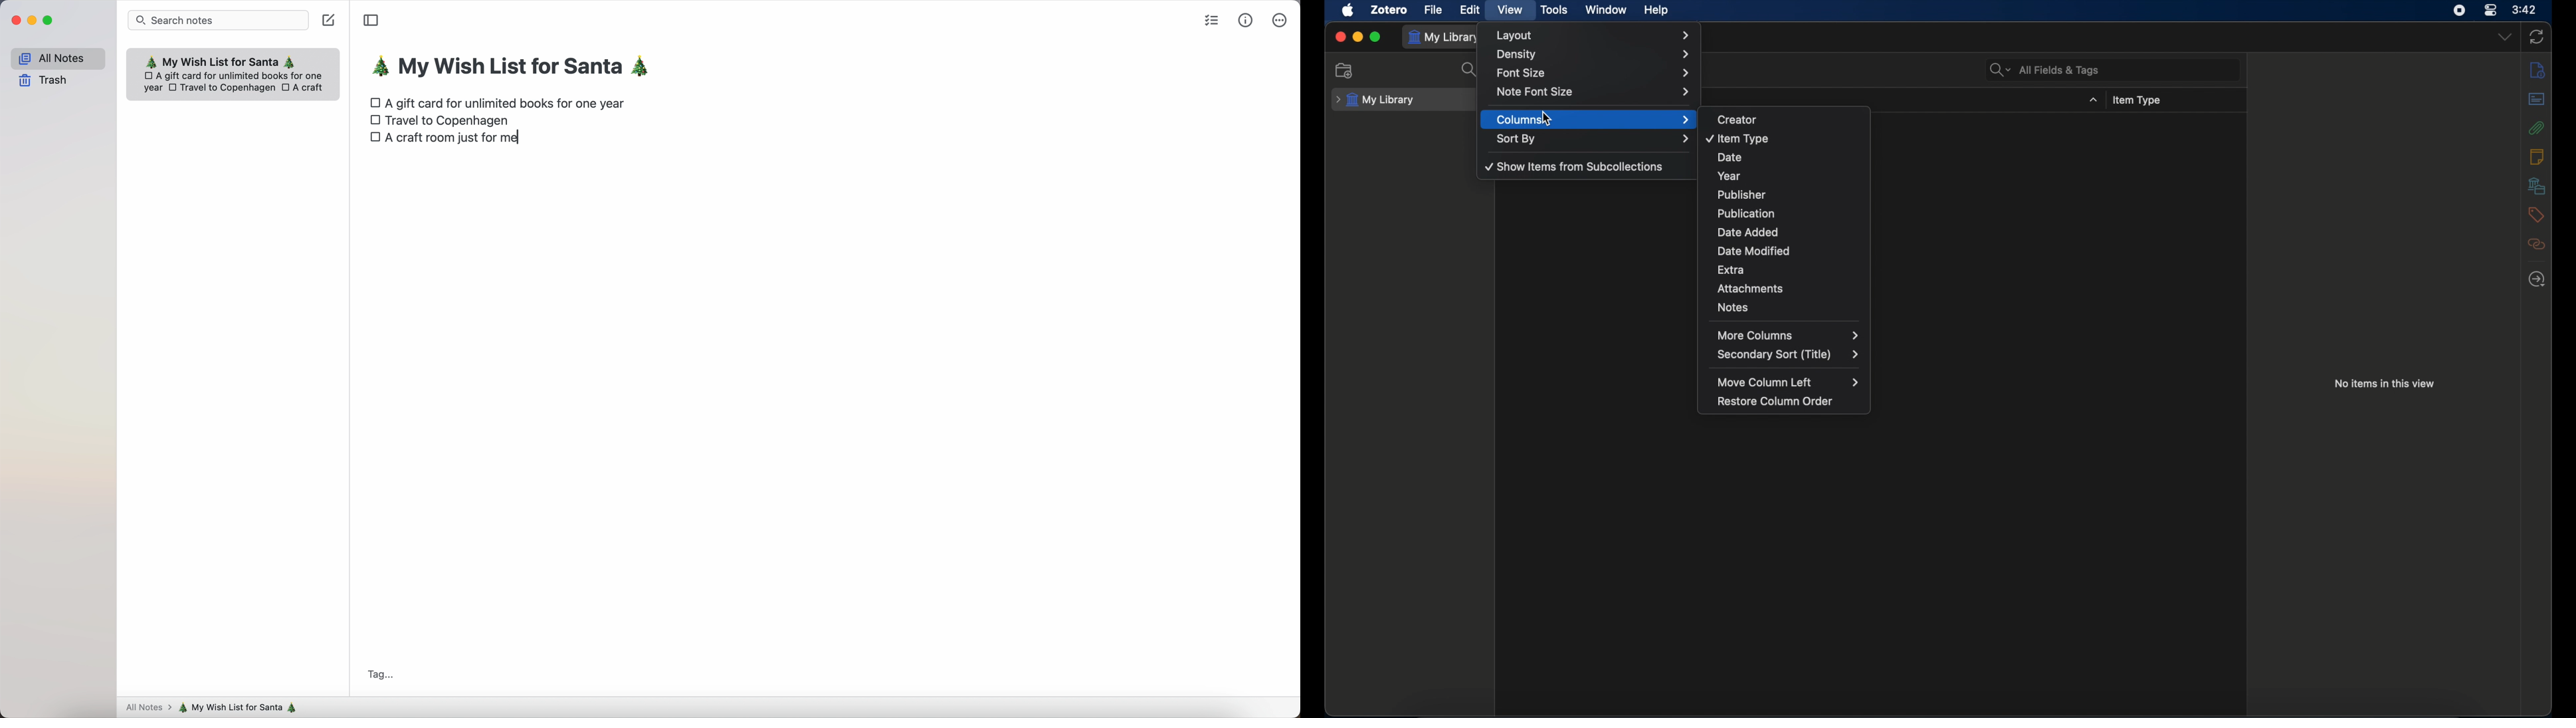 The height and width of the screenshot is (728, 2576). I want to click on all notes, so click(57, 57).